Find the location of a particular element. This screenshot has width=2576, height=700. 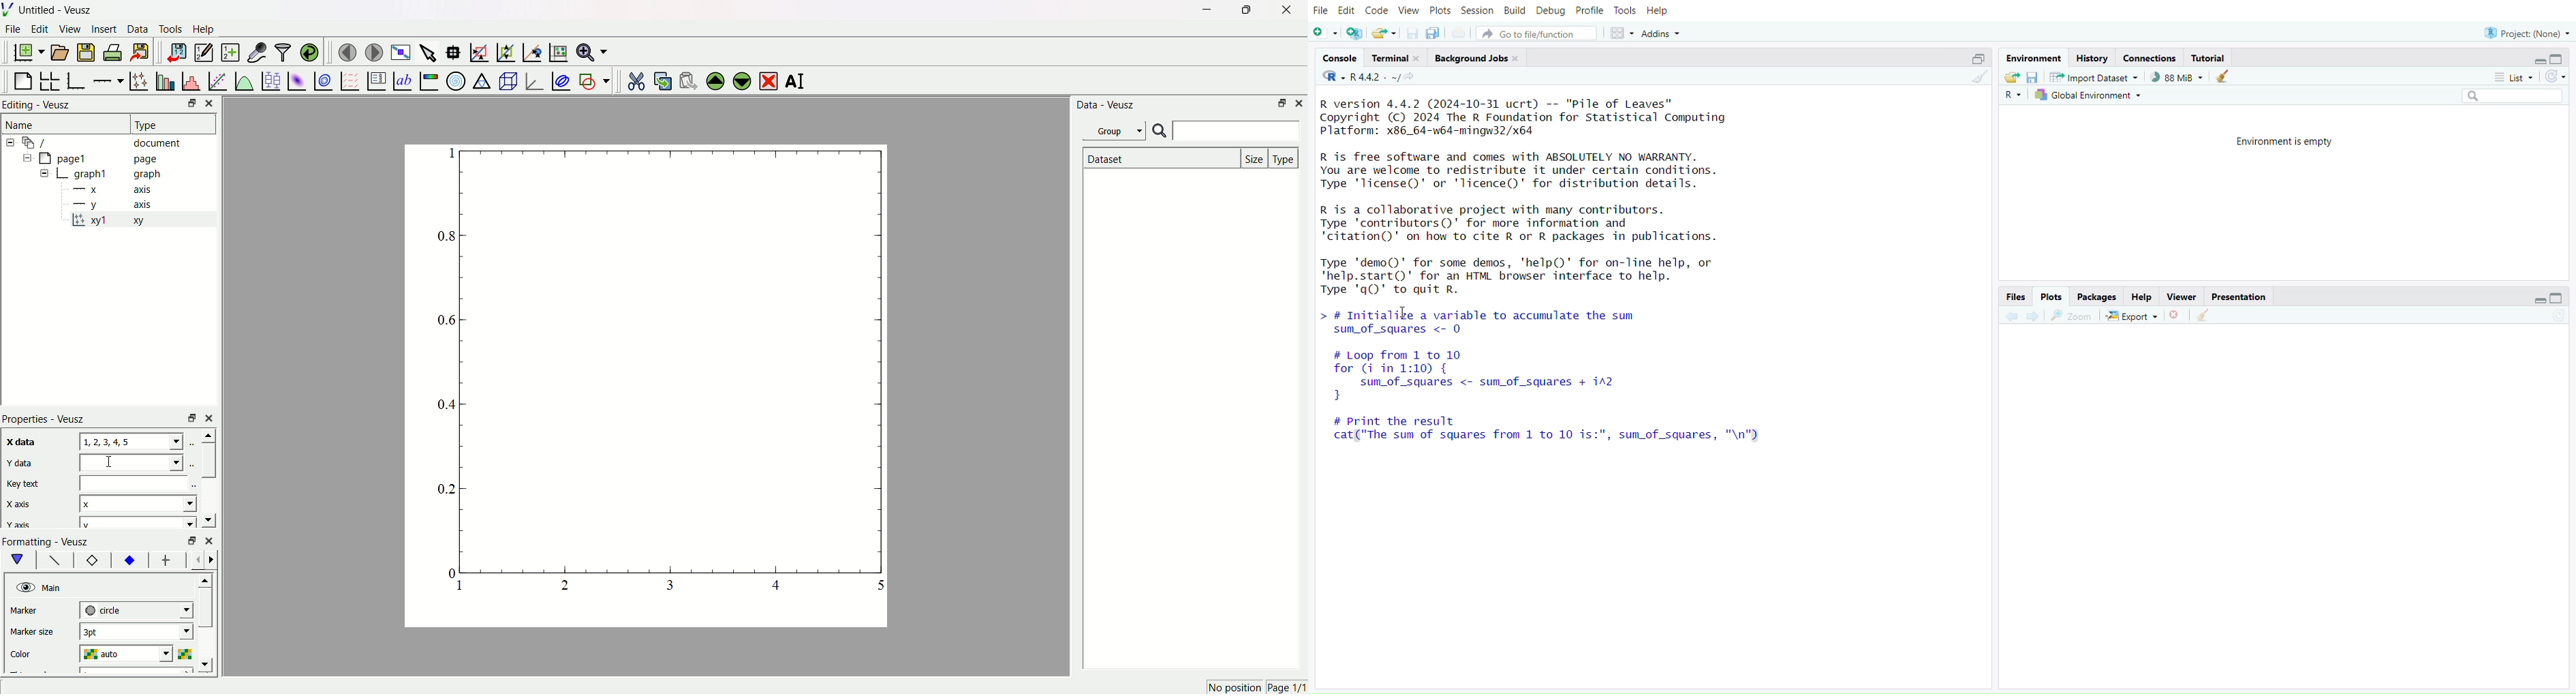

move  the widgets down is located at coordinates (740, 80).